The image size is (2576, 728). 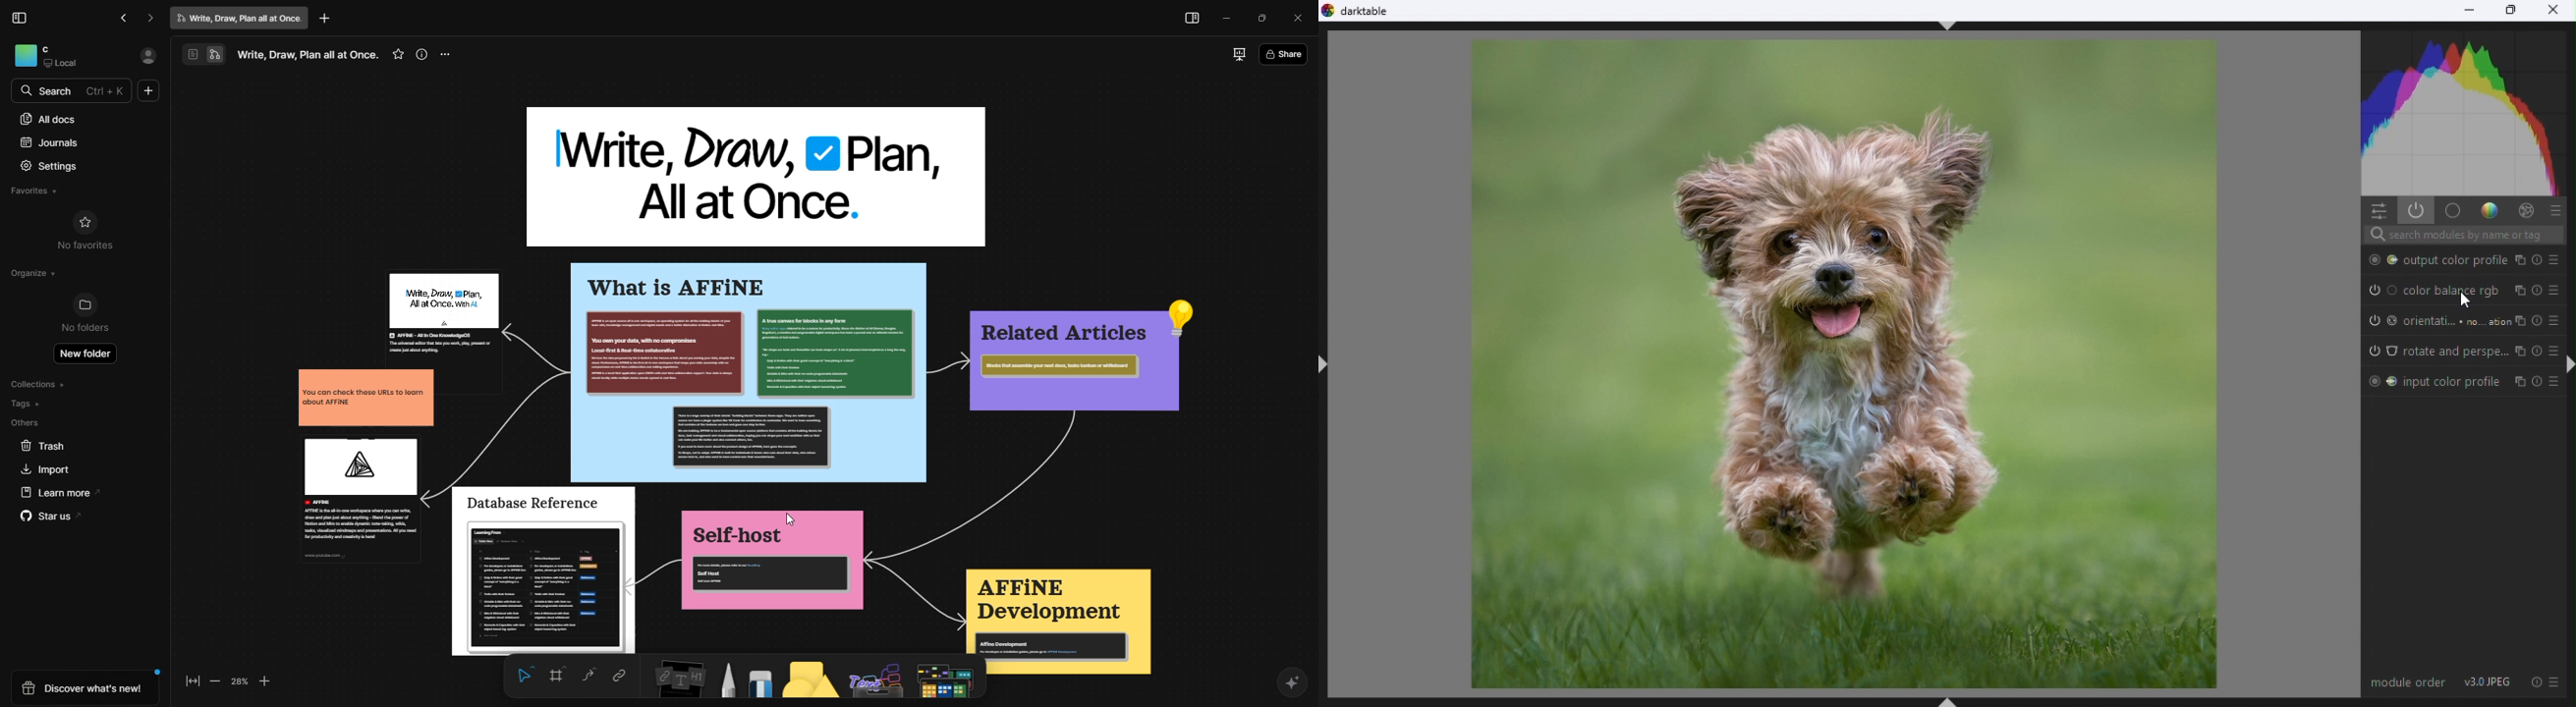 What do you see at coordinates (2487, 683) in the screenshot?
I see `v3.0 JPEG` at bounding box center [2487, 683].